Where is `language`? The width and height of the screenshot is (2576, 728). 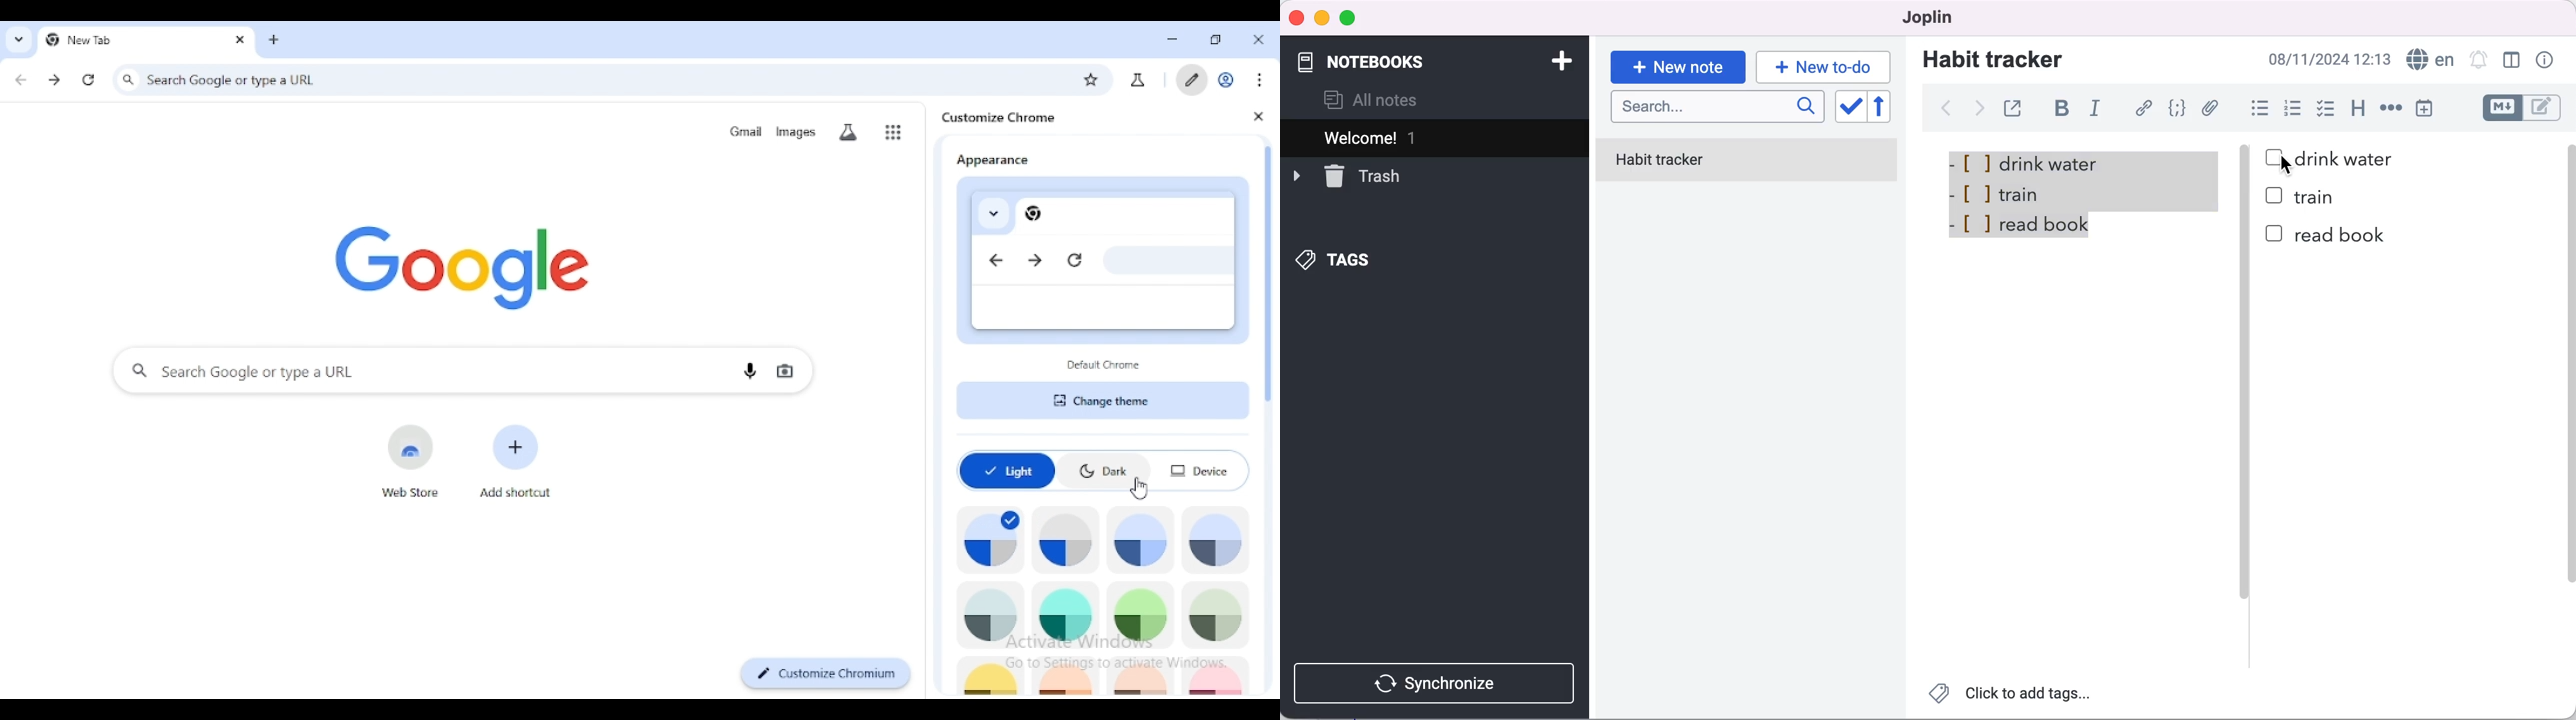 language is located at coordinates (2429, 60).